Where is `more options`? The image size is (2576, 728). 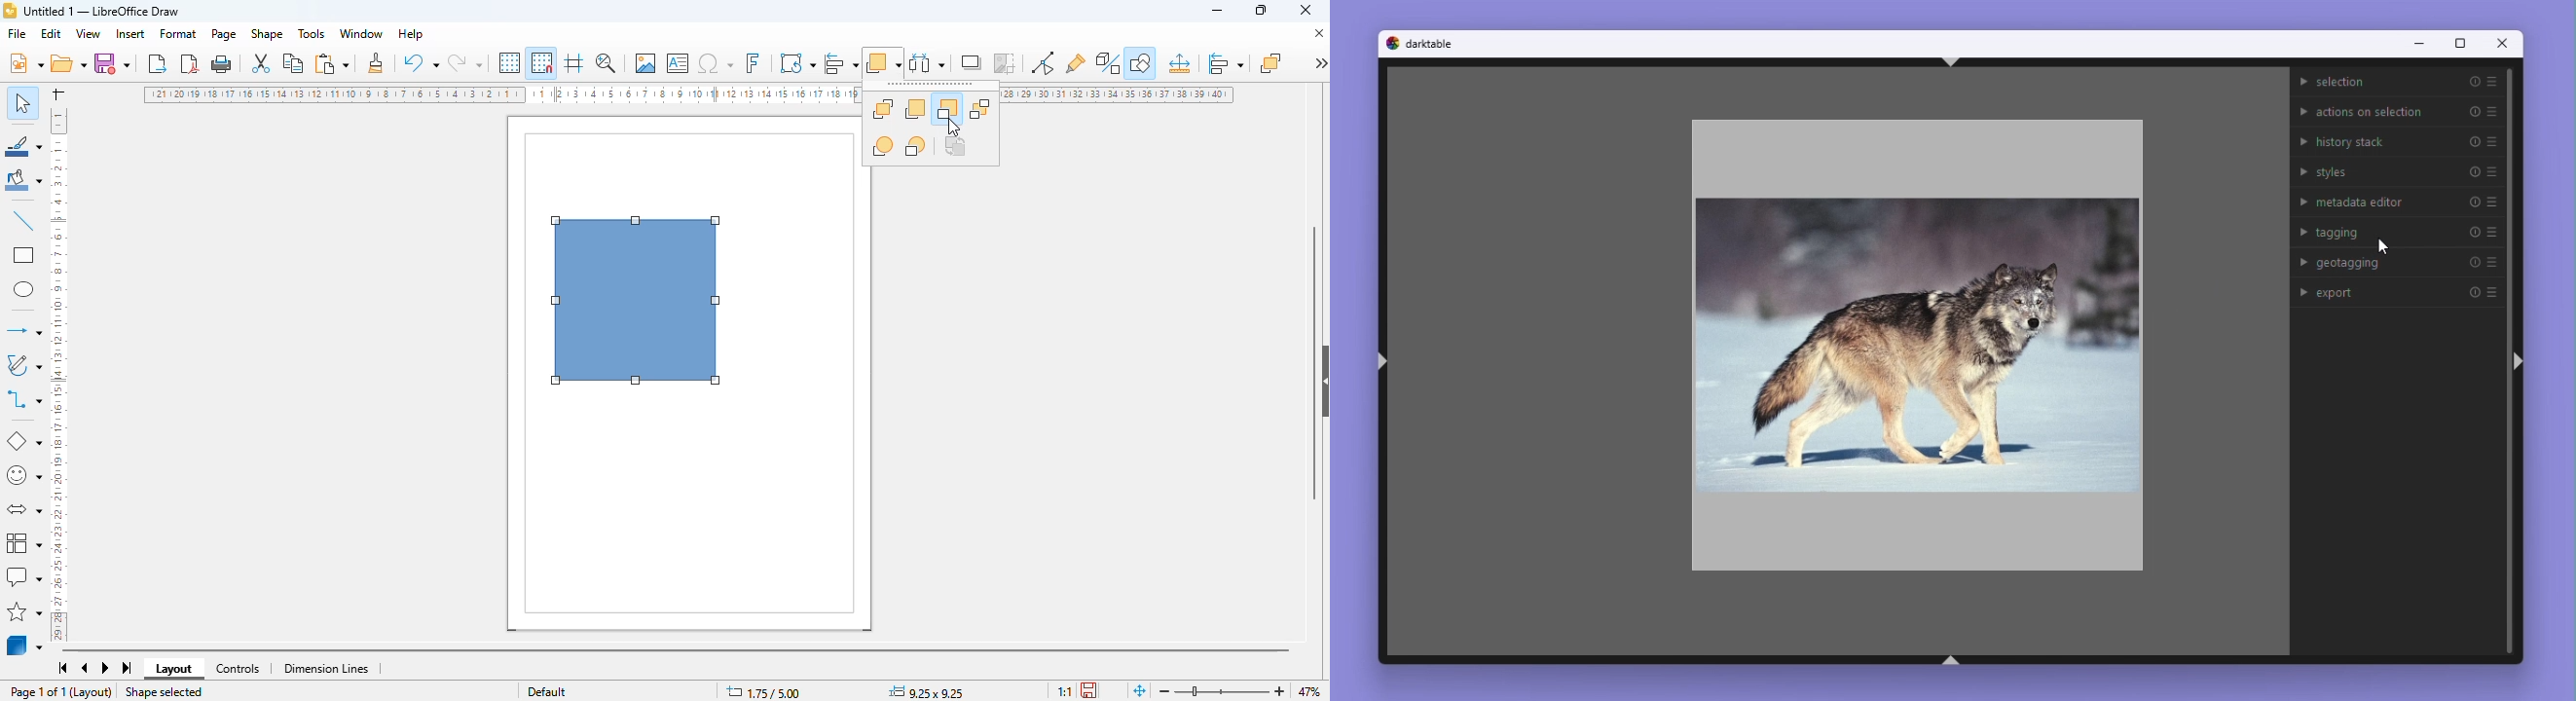 more options is located at coordinates (1320, 62).